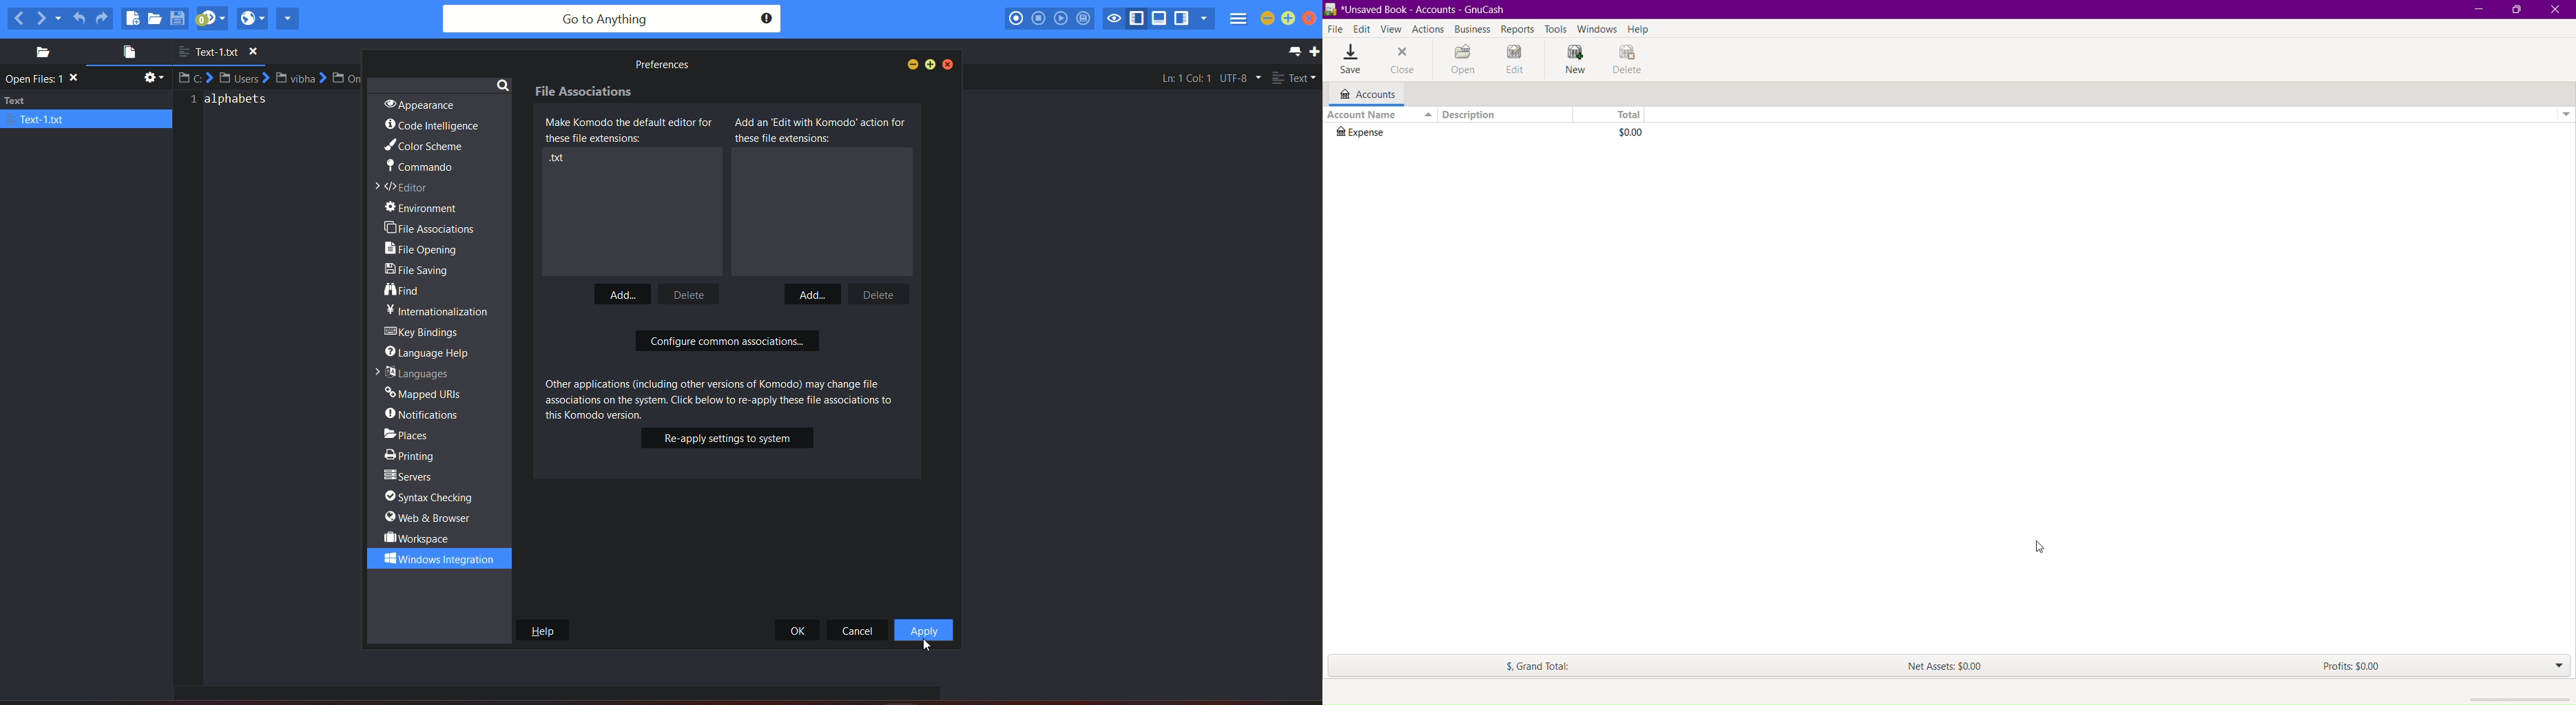  What do you see at coordinates (727, 399) in the screenshot?
I see `Other applications (including other versions of Komodo) may change file
associations on the system. Click below to re-apply these file associations to
this Komodo version.` at bounding box center [727, 399].